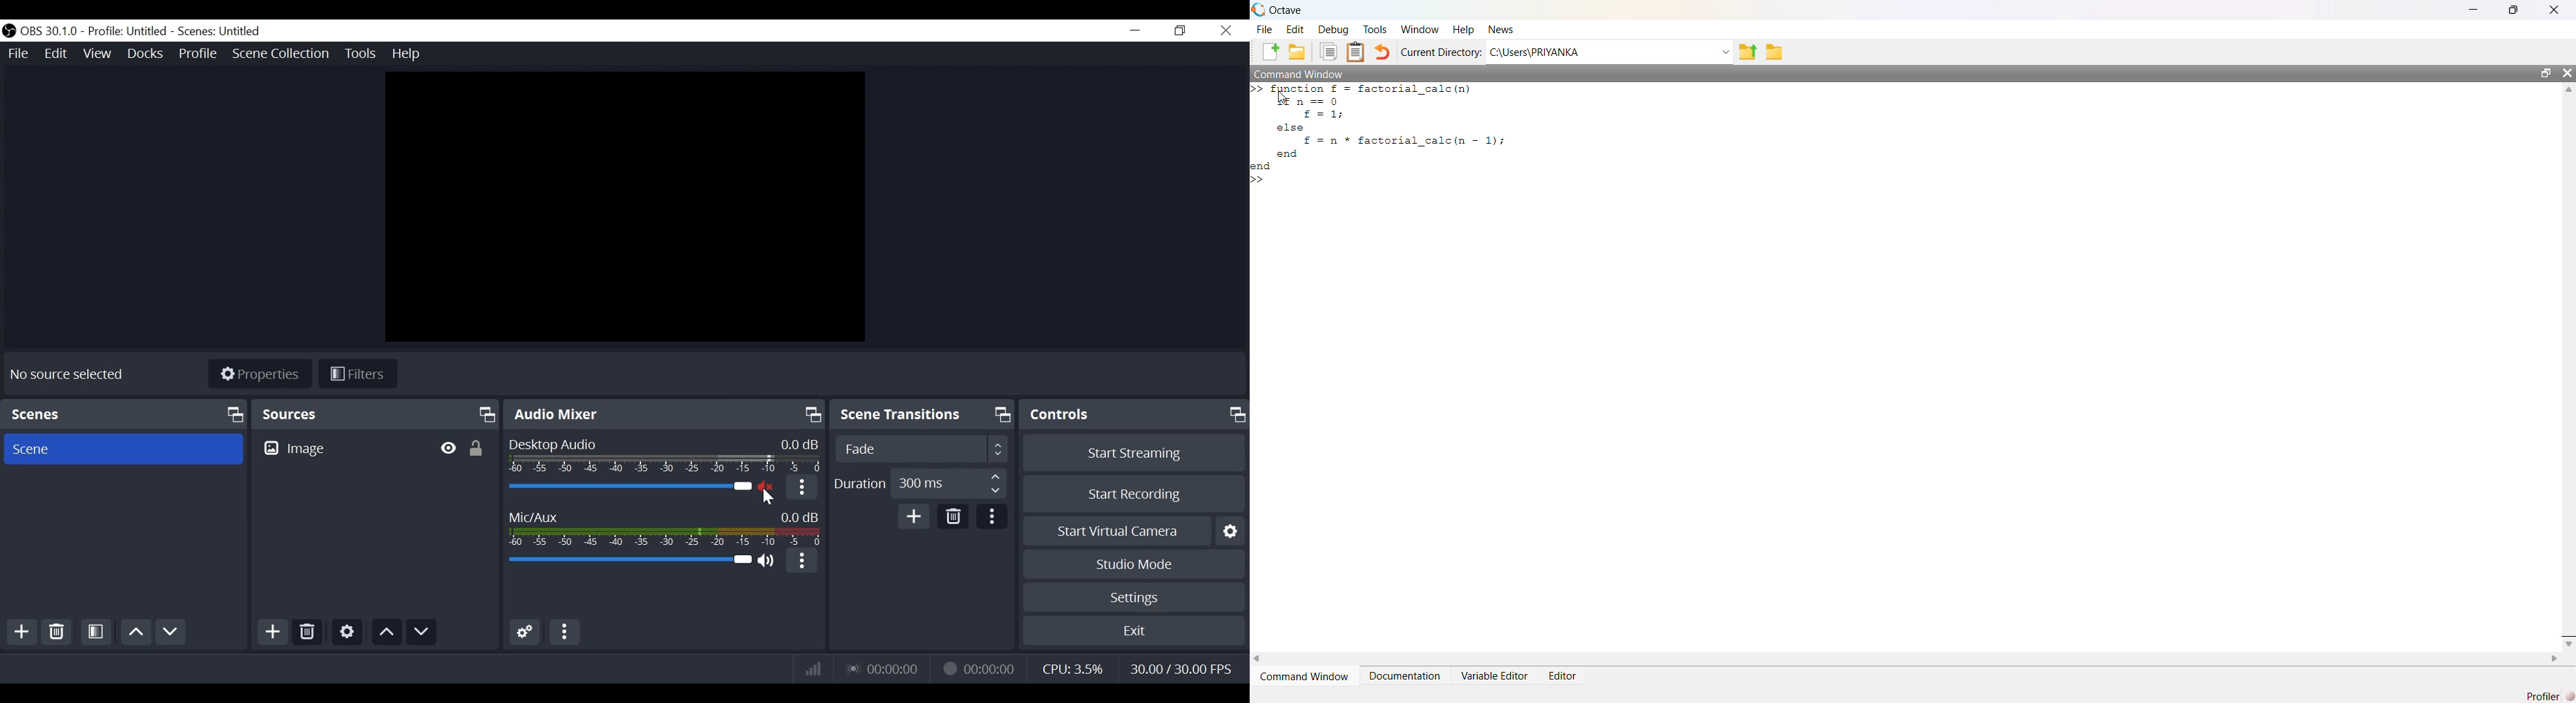 This screenshot has width=2576, height=728. I want to click on CPU Usage, so click(1076, 667).